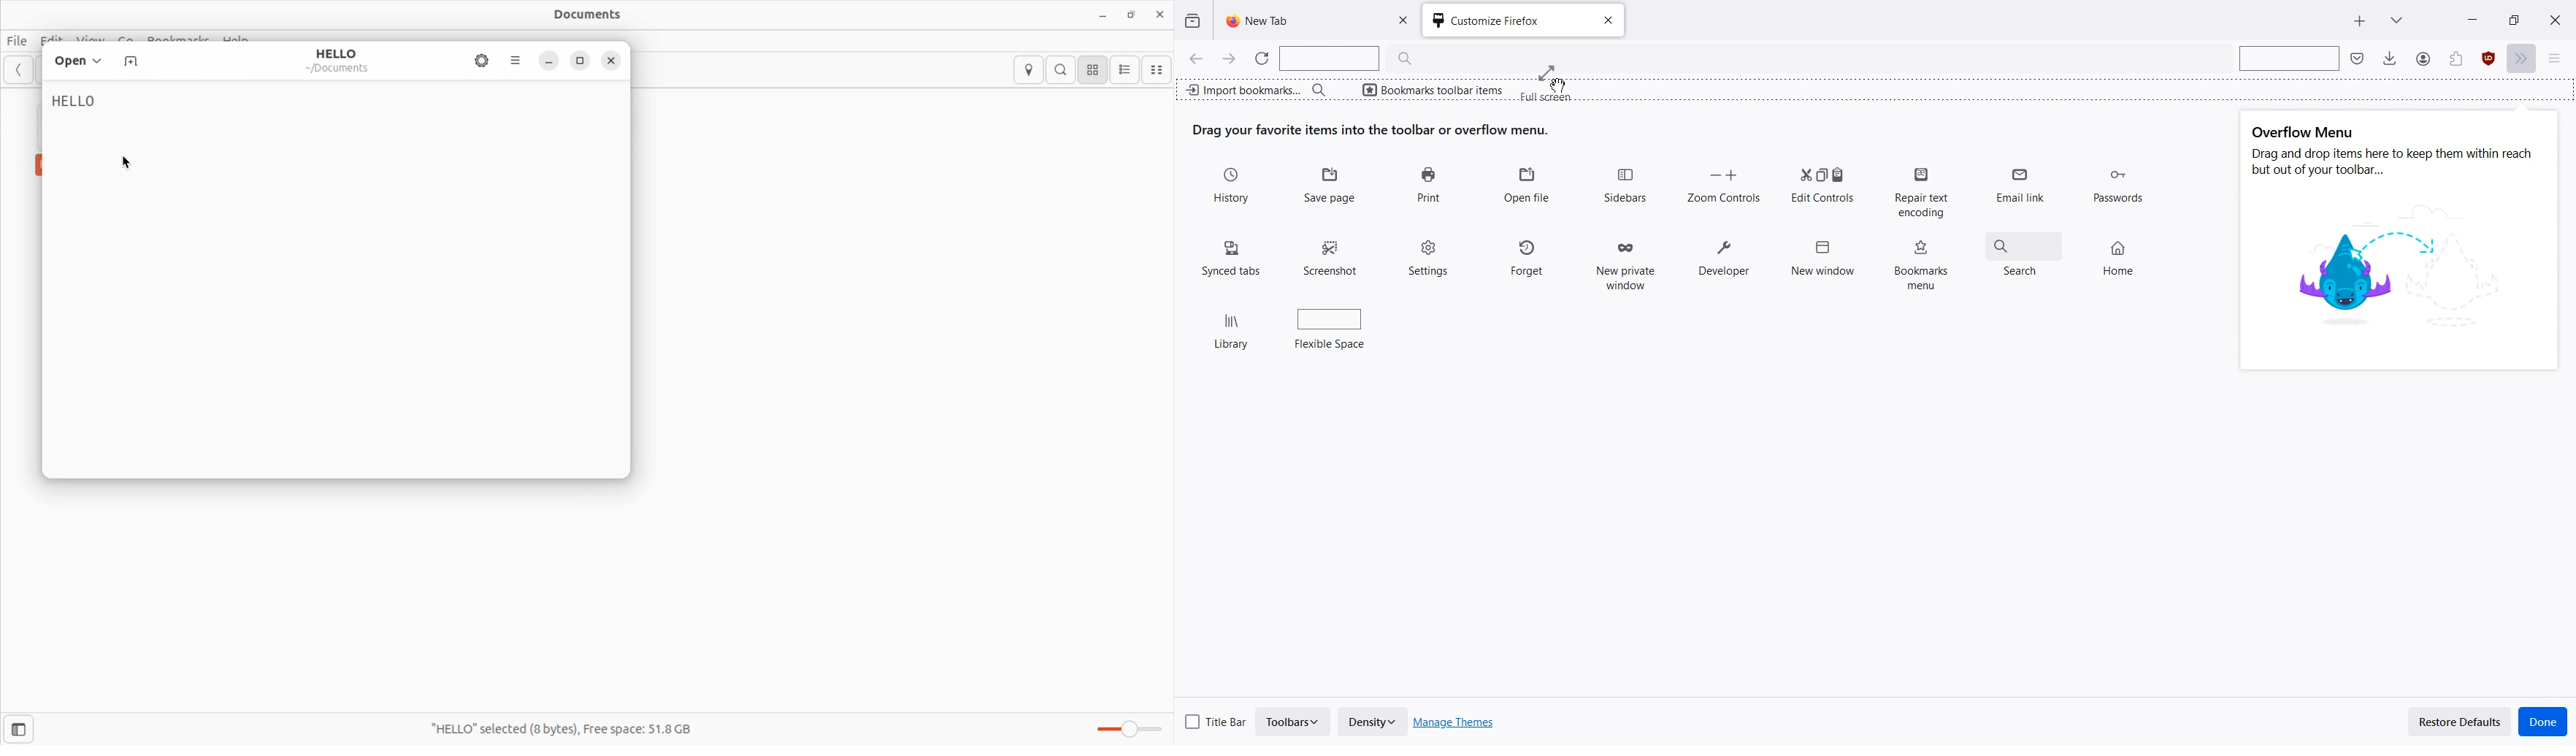  What do you see at coordinates (2543, 722) in the screenshot?
I see `Done` at bounding box center [2543, 722].